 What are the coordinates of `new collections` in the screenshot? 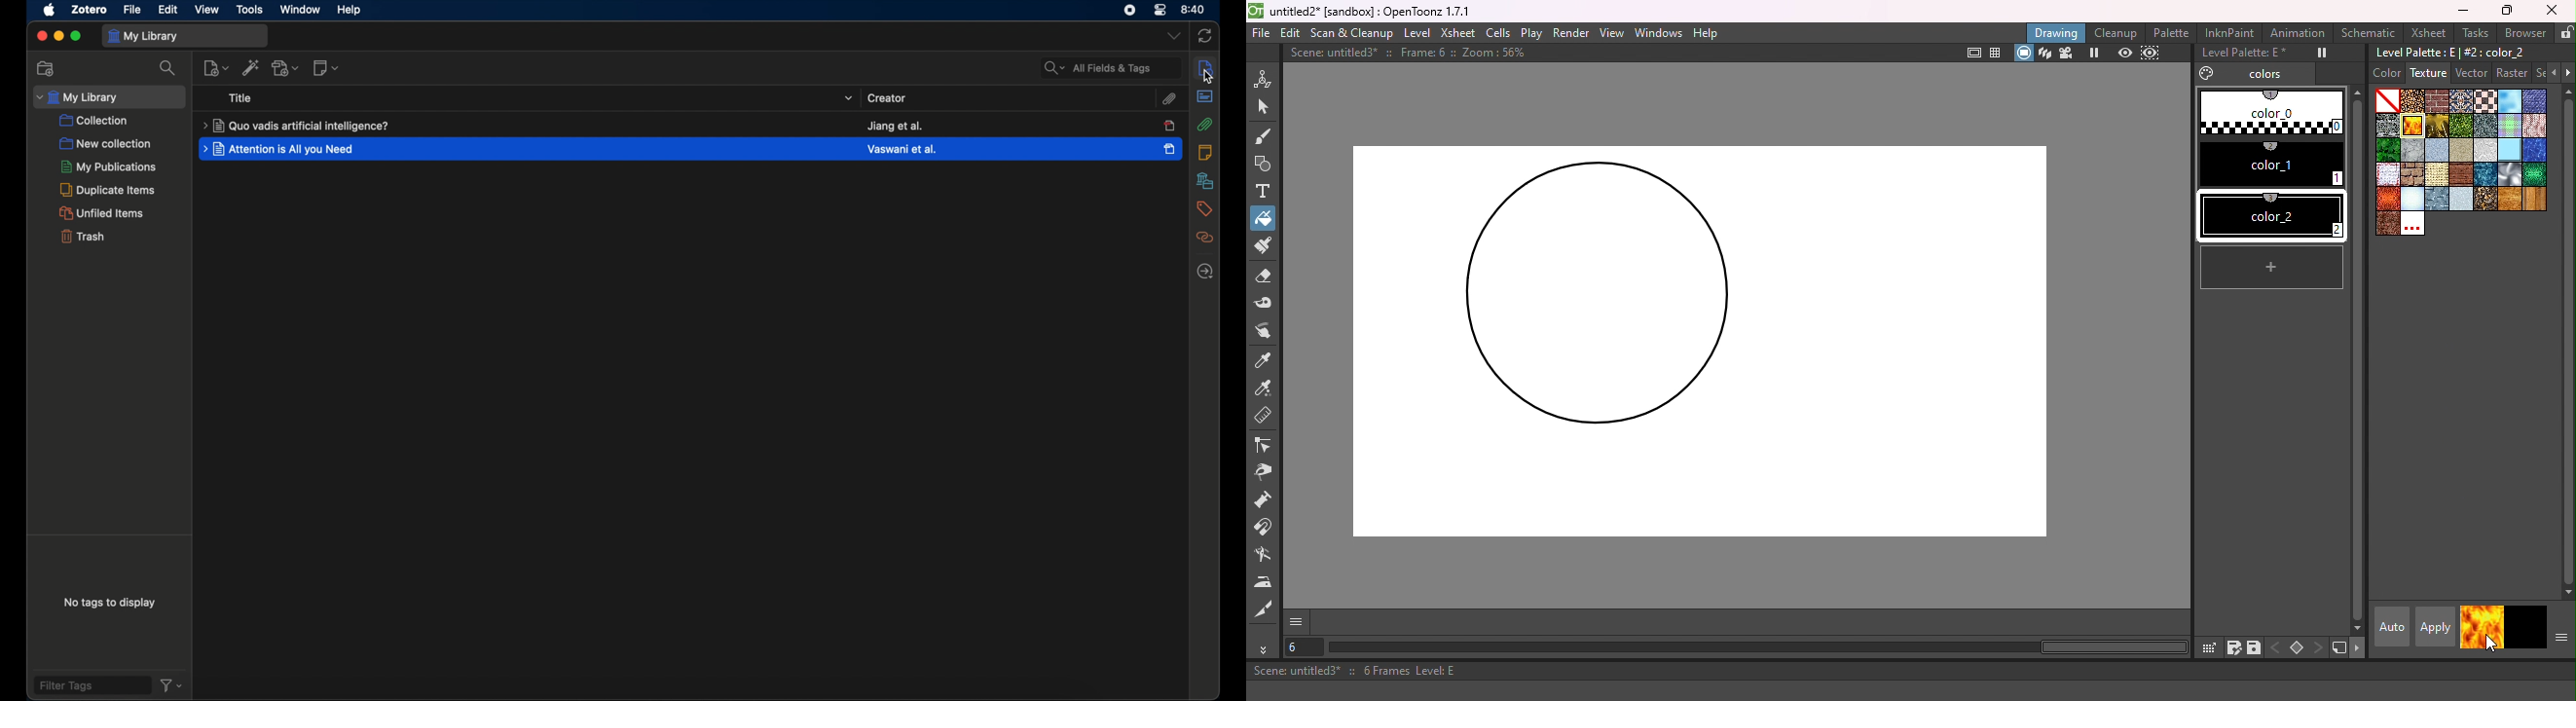 It's located at (47, 68).